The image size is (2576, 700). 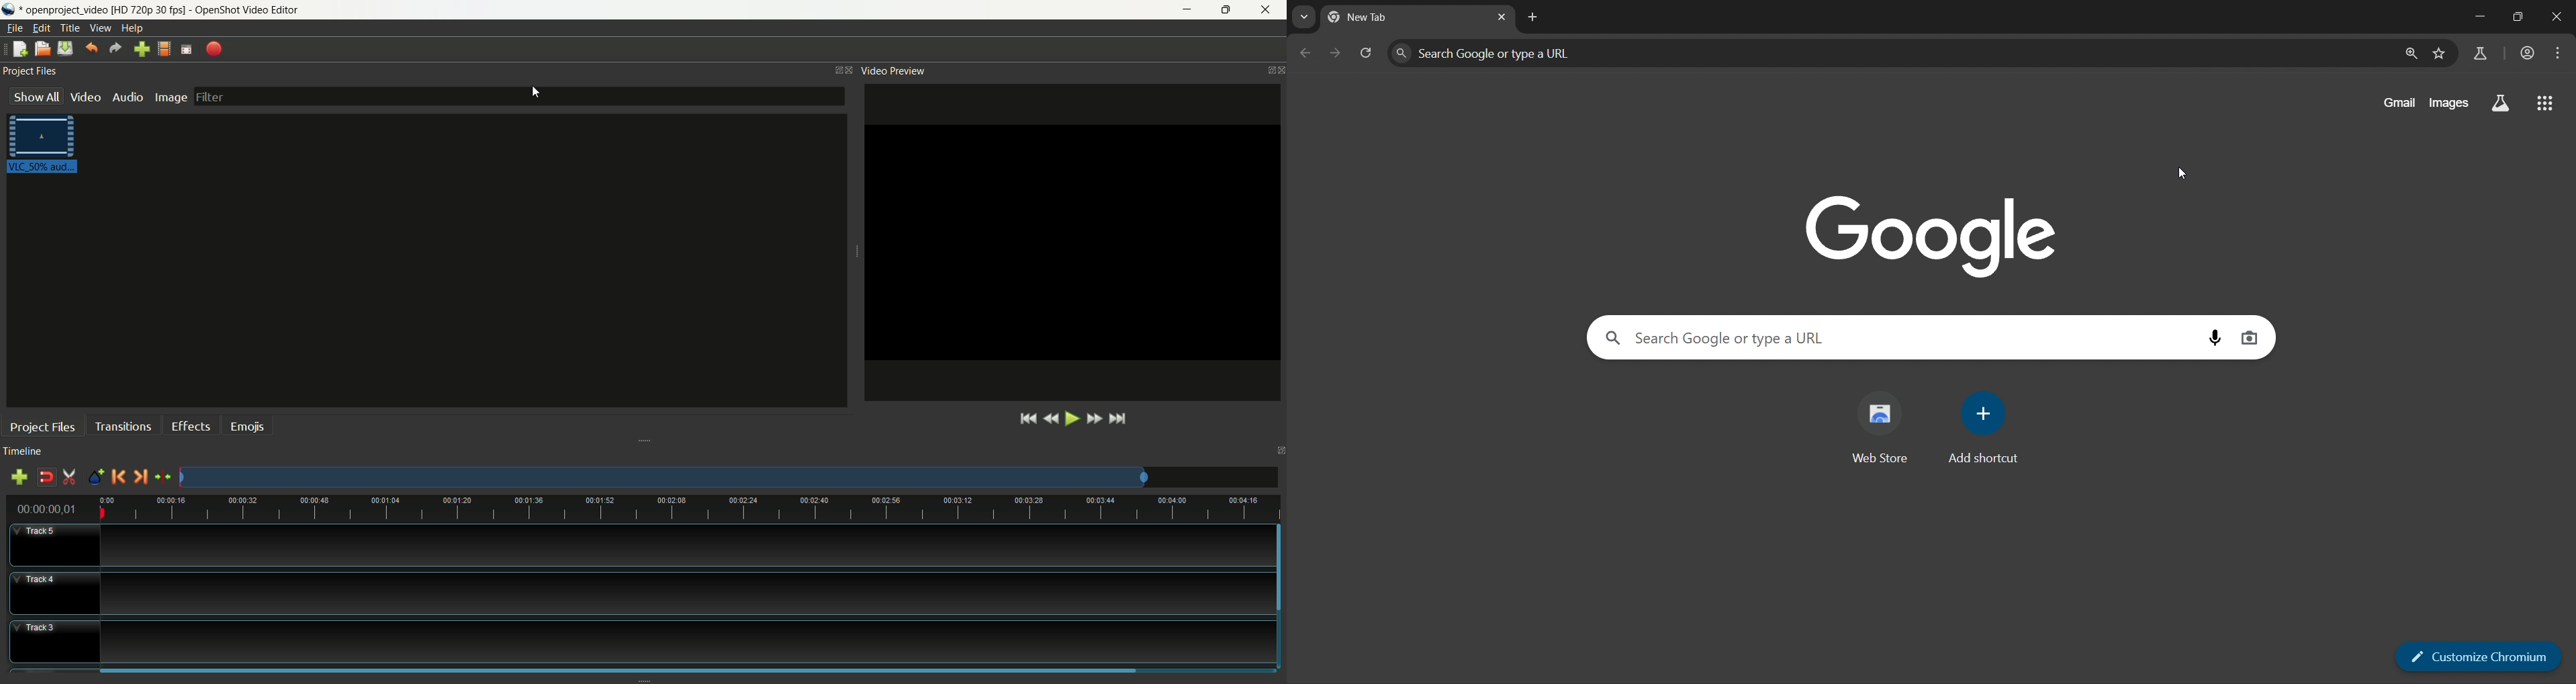 I want to click on Search Google or type a URL, so click(x=1713, y=337).